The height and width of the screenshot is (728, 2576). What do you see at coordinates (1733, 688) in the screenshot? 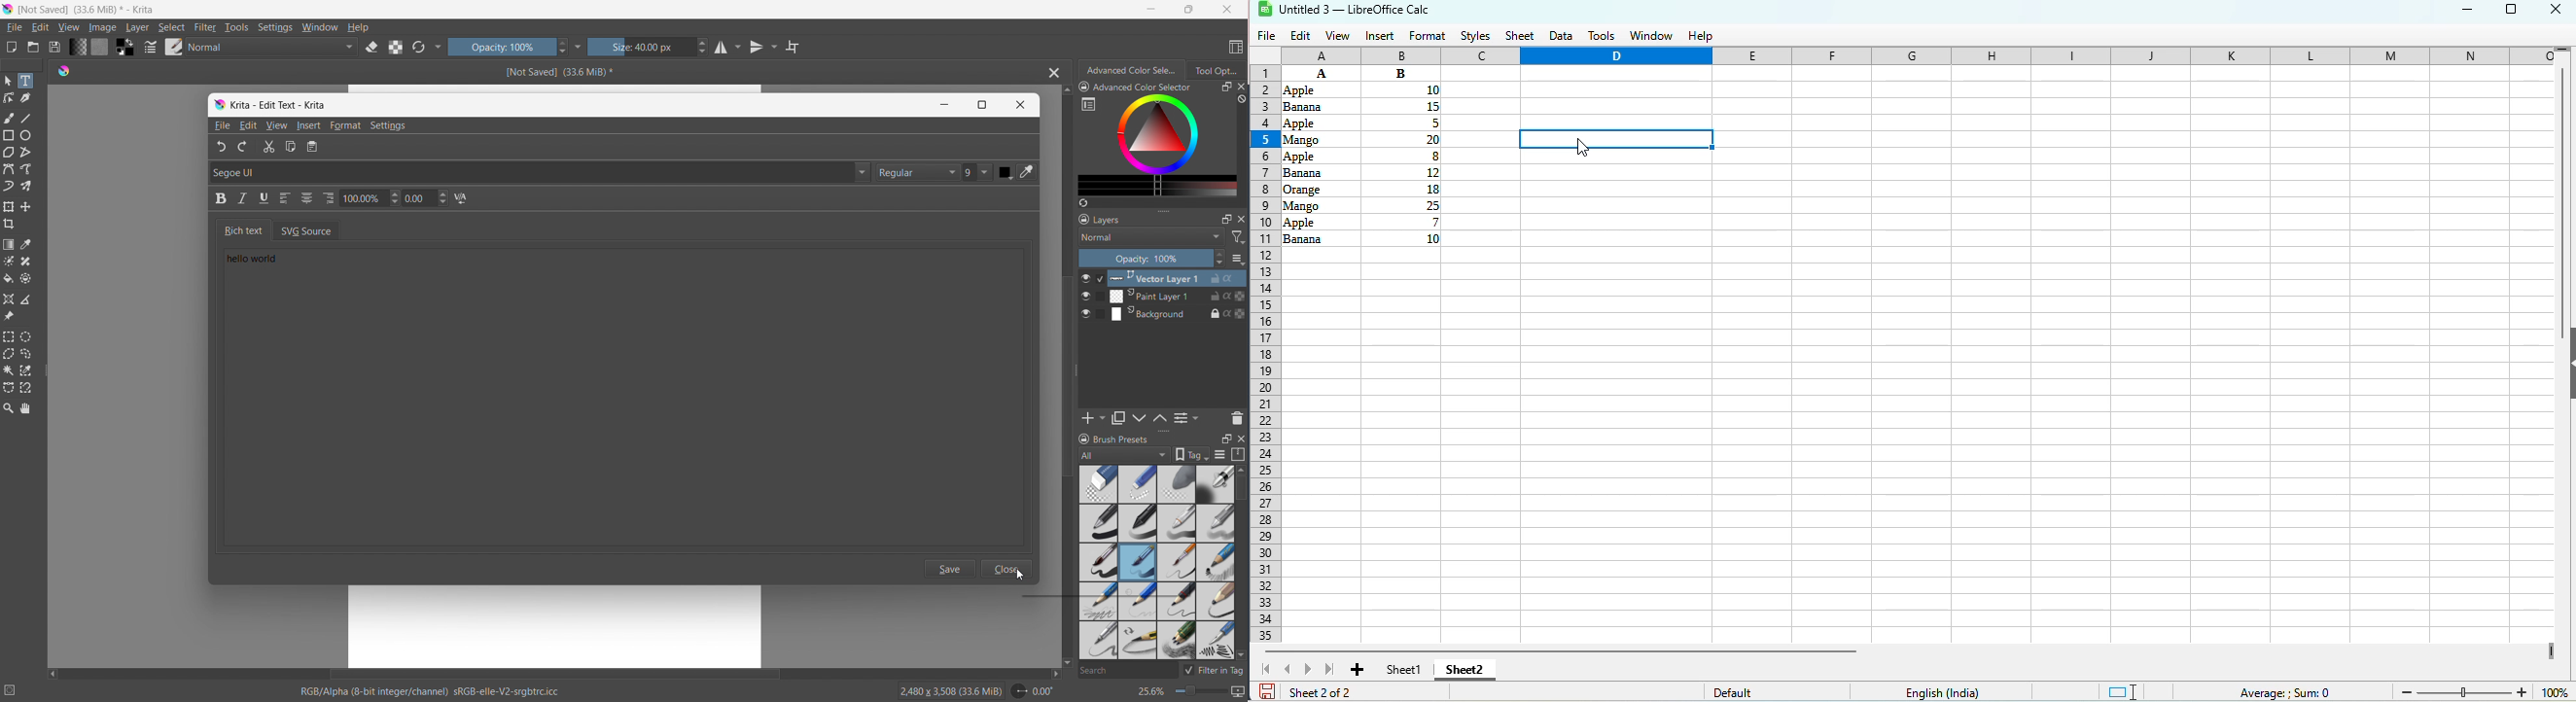
I see `default` at bounding box center [1733, 688].